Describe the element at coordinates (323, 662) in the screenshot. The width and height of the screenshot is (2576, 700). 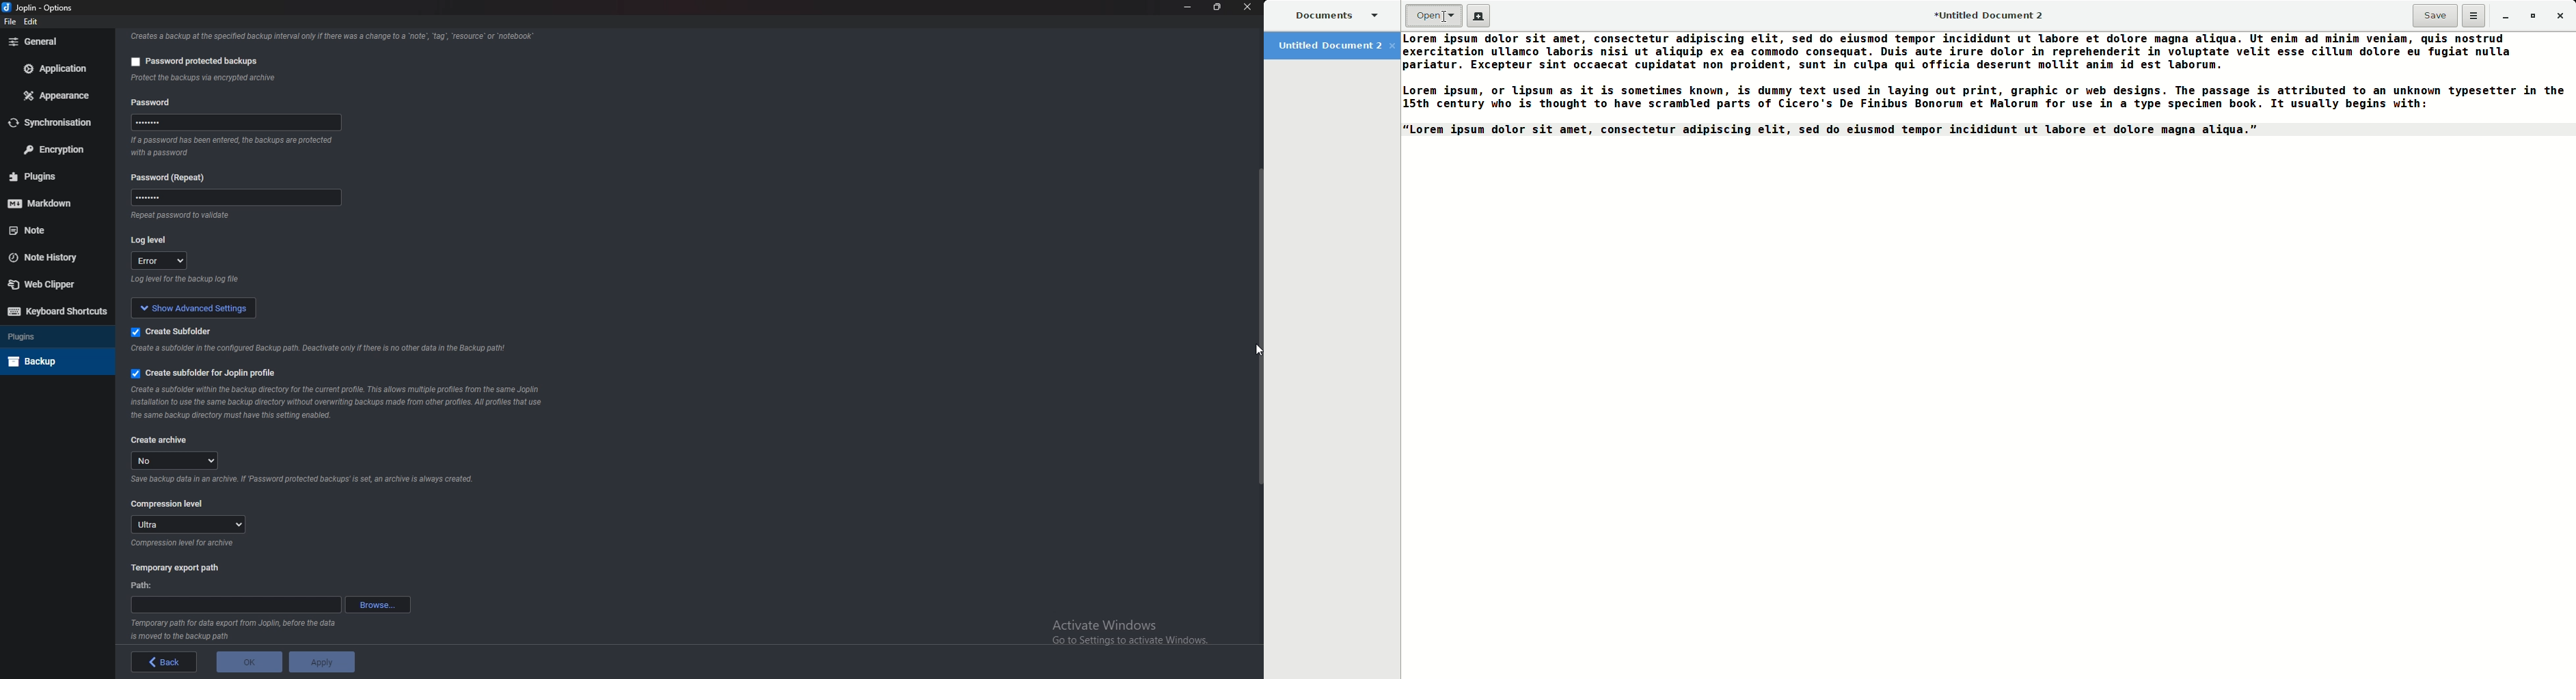
I see `apply` at that location.